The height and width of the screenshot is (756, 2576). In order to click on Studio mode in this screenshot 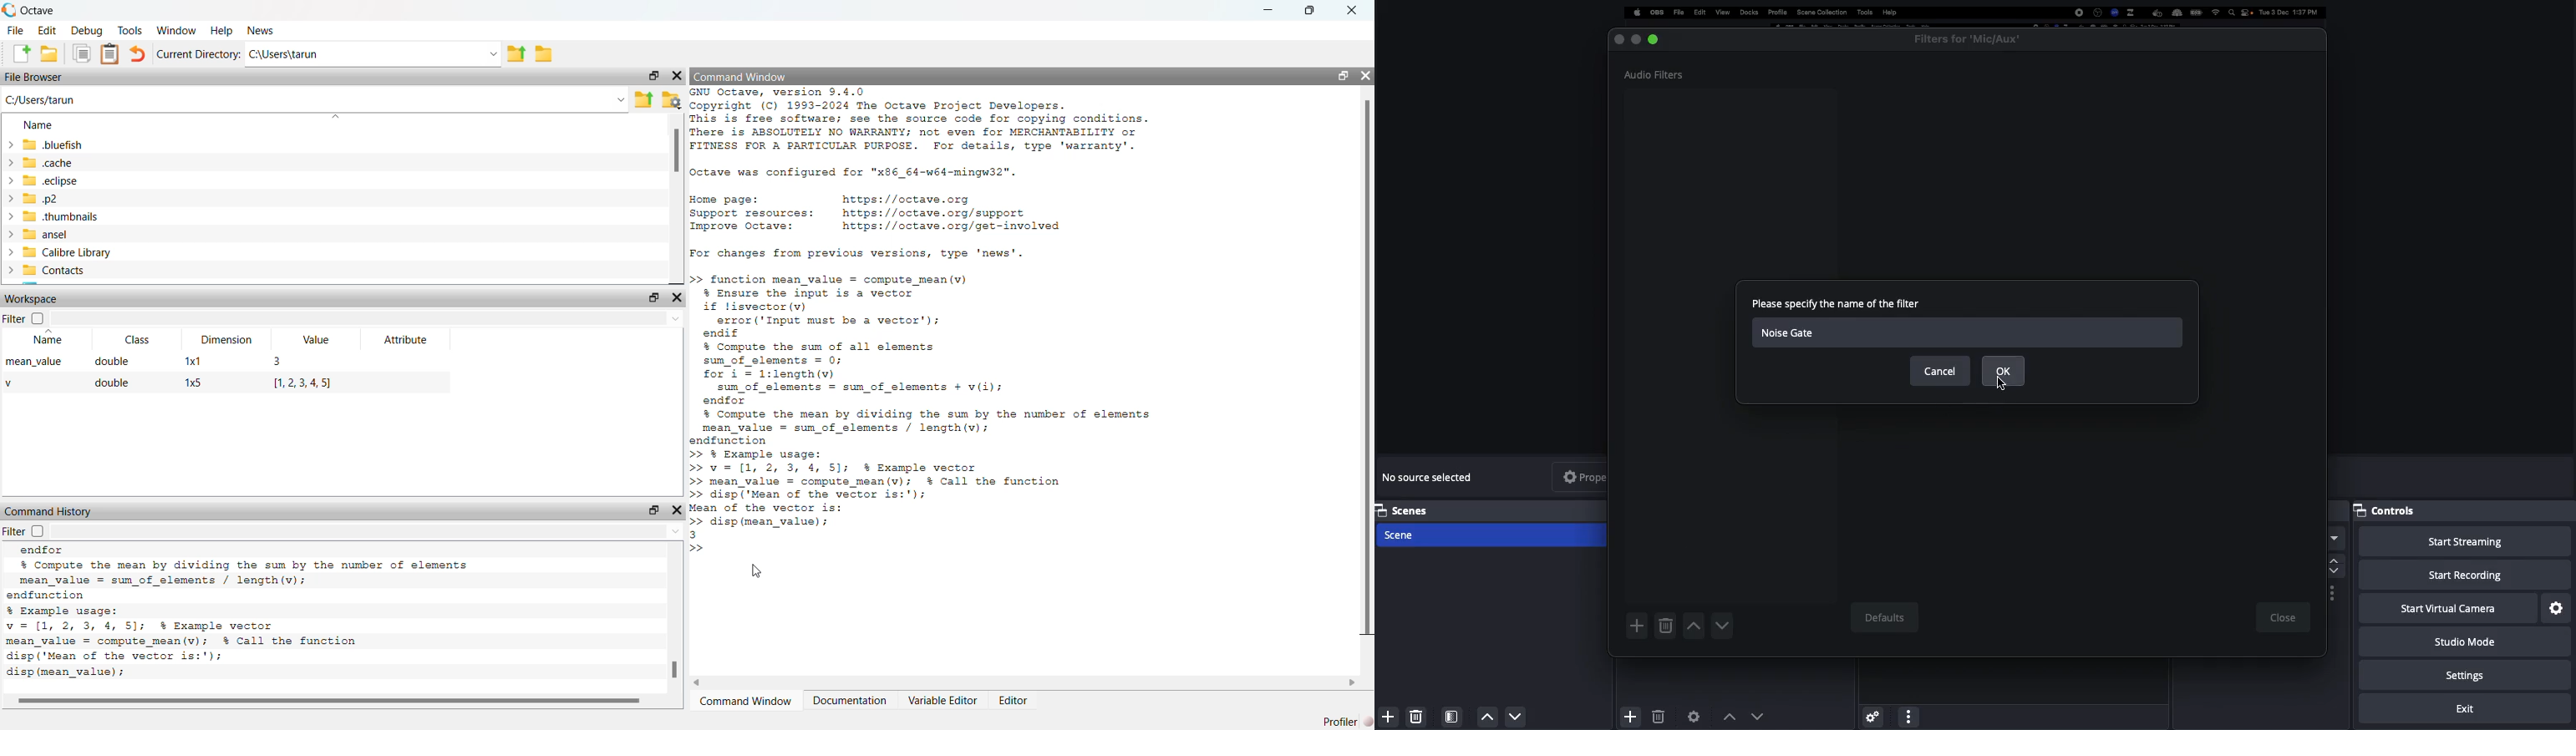, I will do `click(2462, 645)`.